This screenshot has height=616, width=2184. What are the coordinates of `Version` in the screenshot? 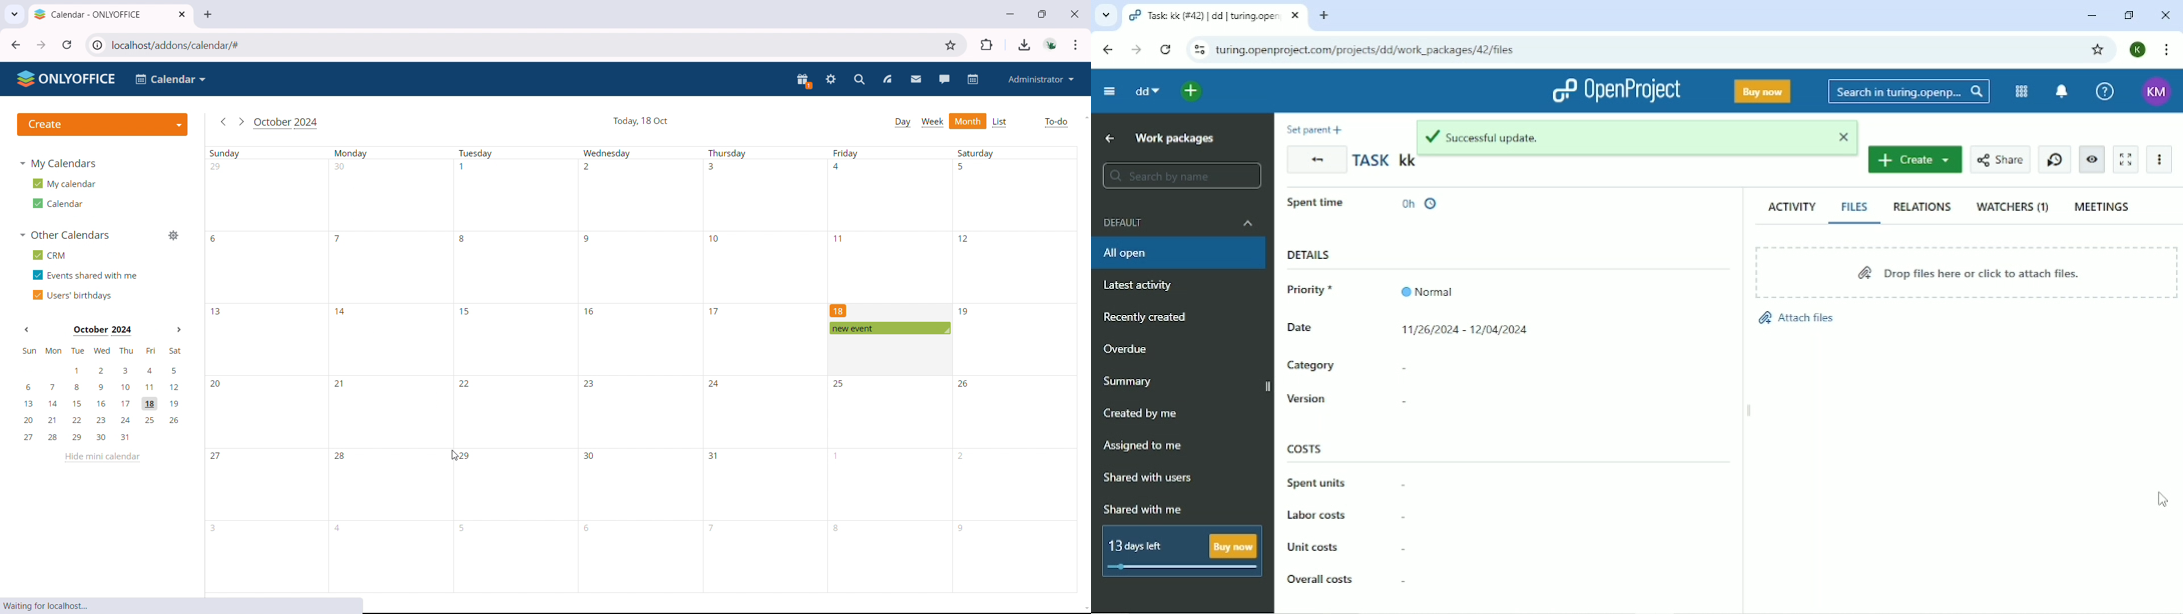 It's located at (1358, 400).